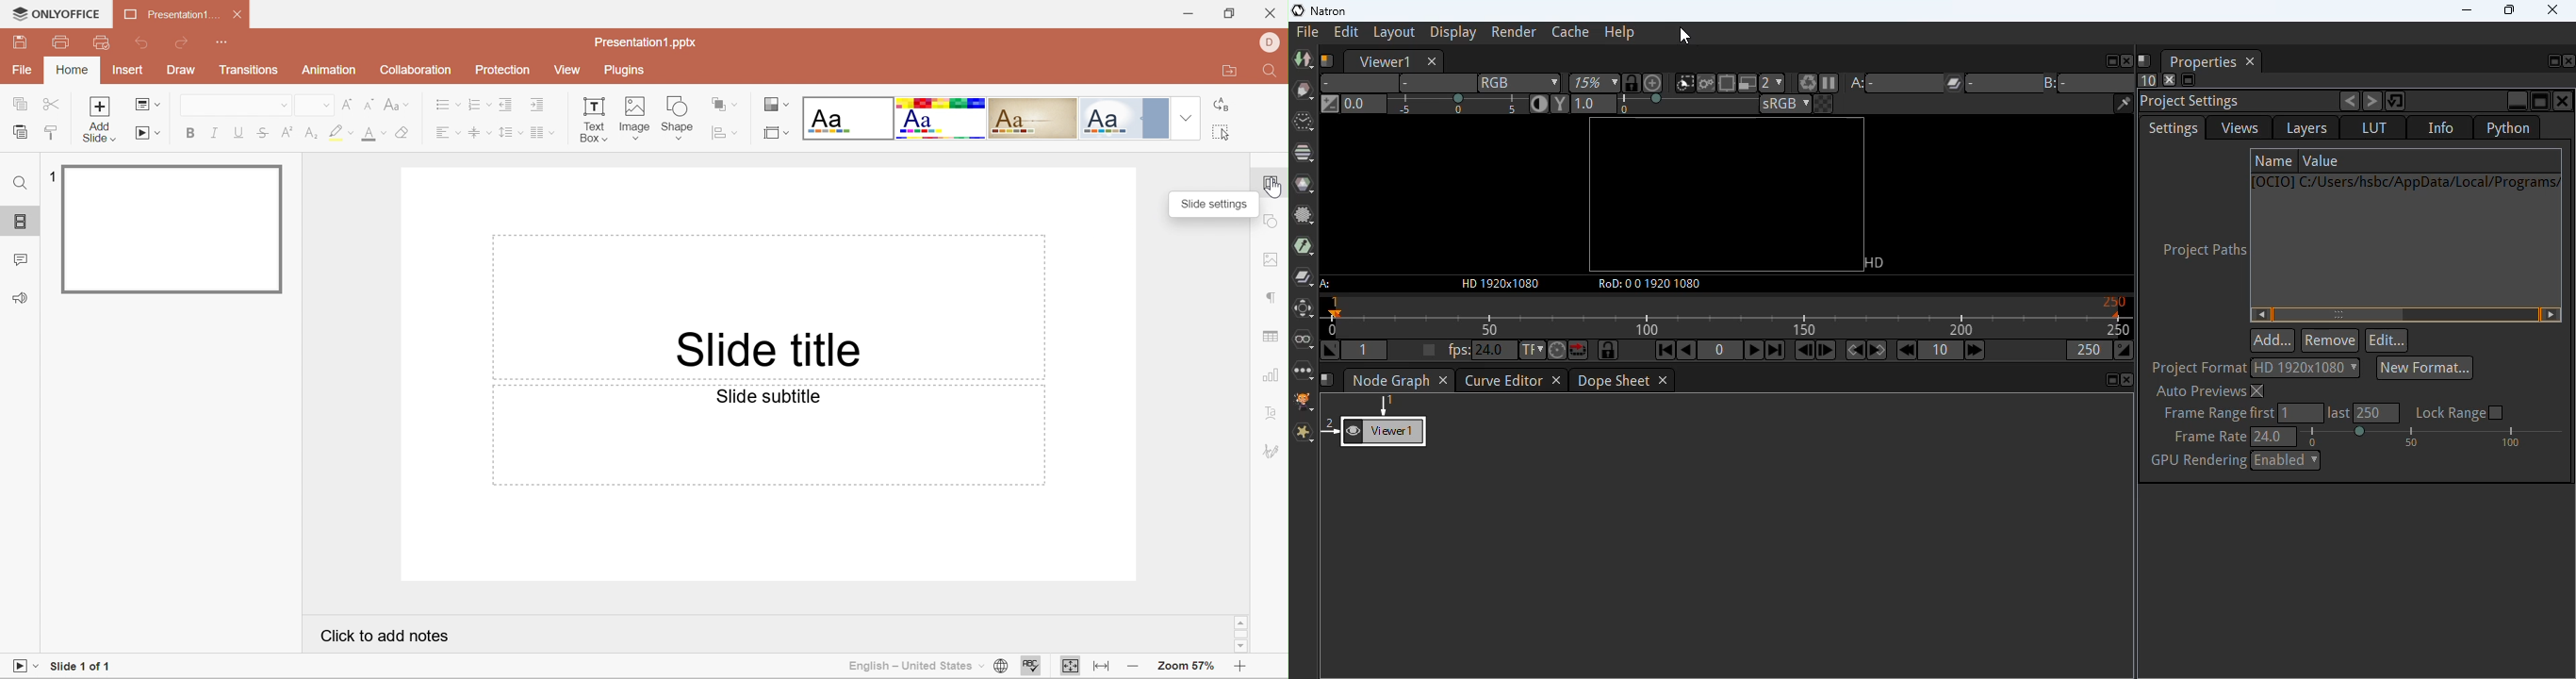  Describe the element at coordinates (1186, 116) in the screenshot. I see `Drop Down` at that location.